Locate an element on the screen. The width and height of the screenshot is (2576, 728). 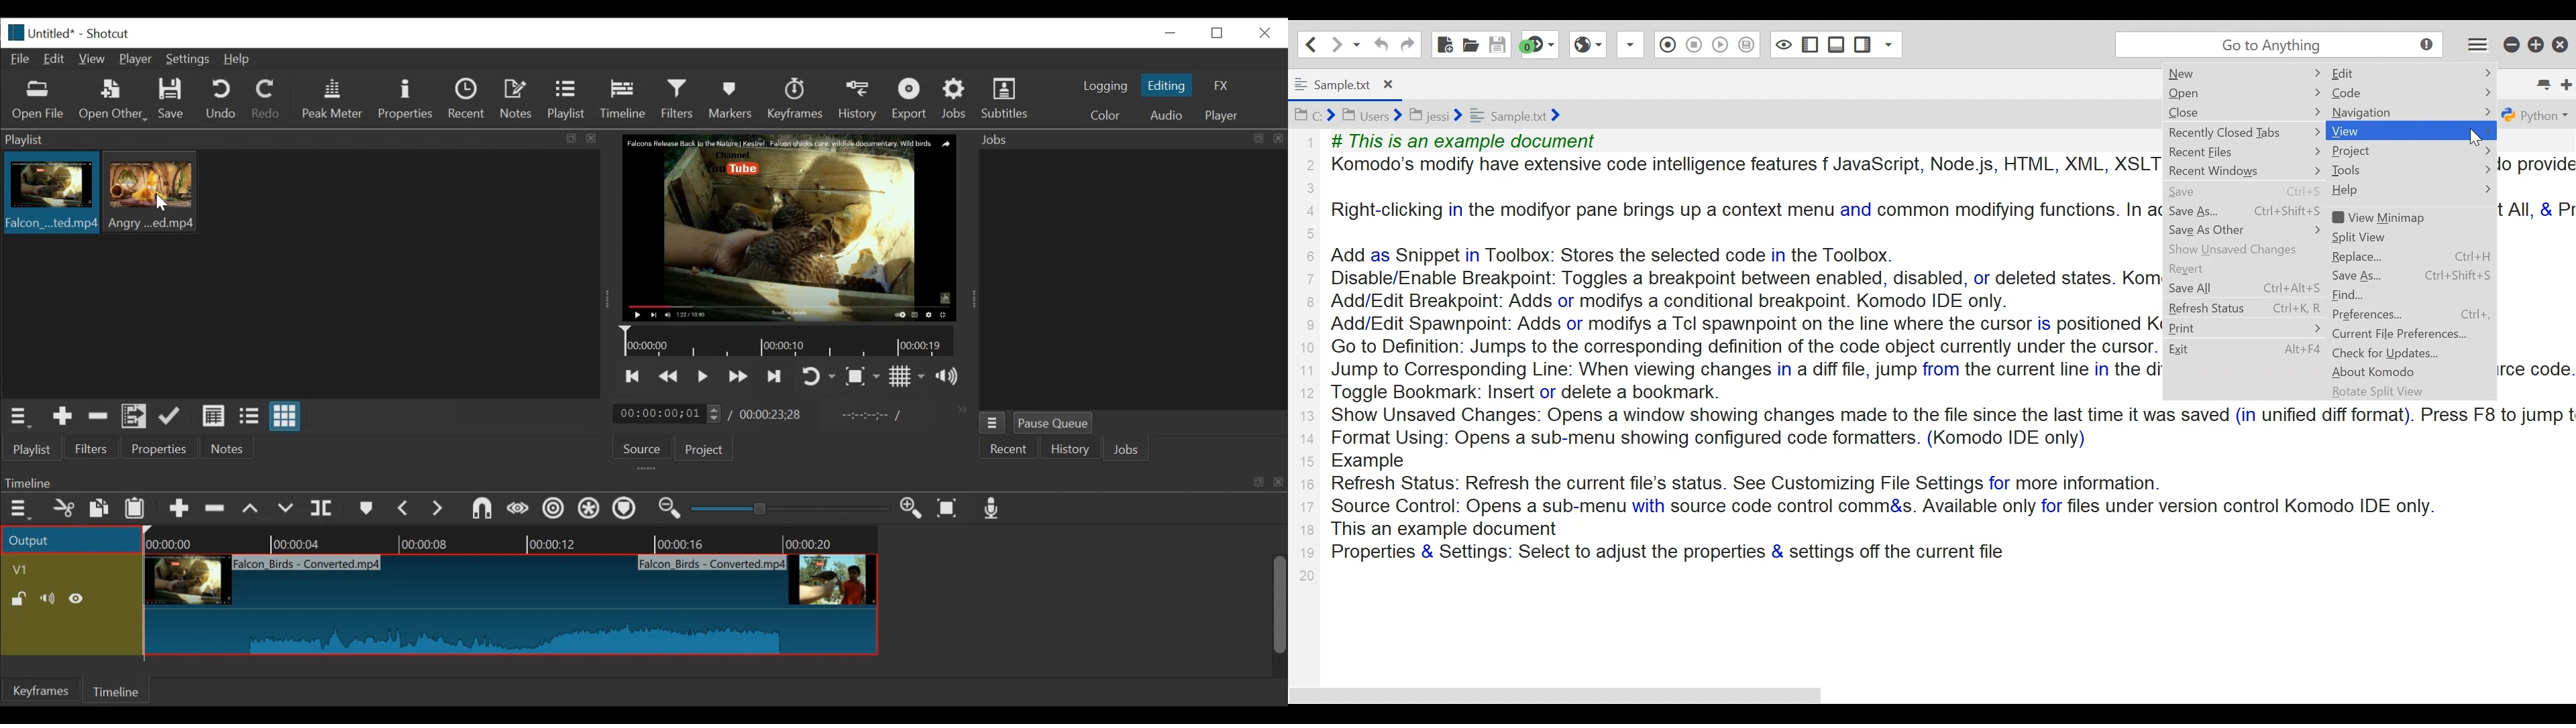
color is located at coordinates (1104, 117).